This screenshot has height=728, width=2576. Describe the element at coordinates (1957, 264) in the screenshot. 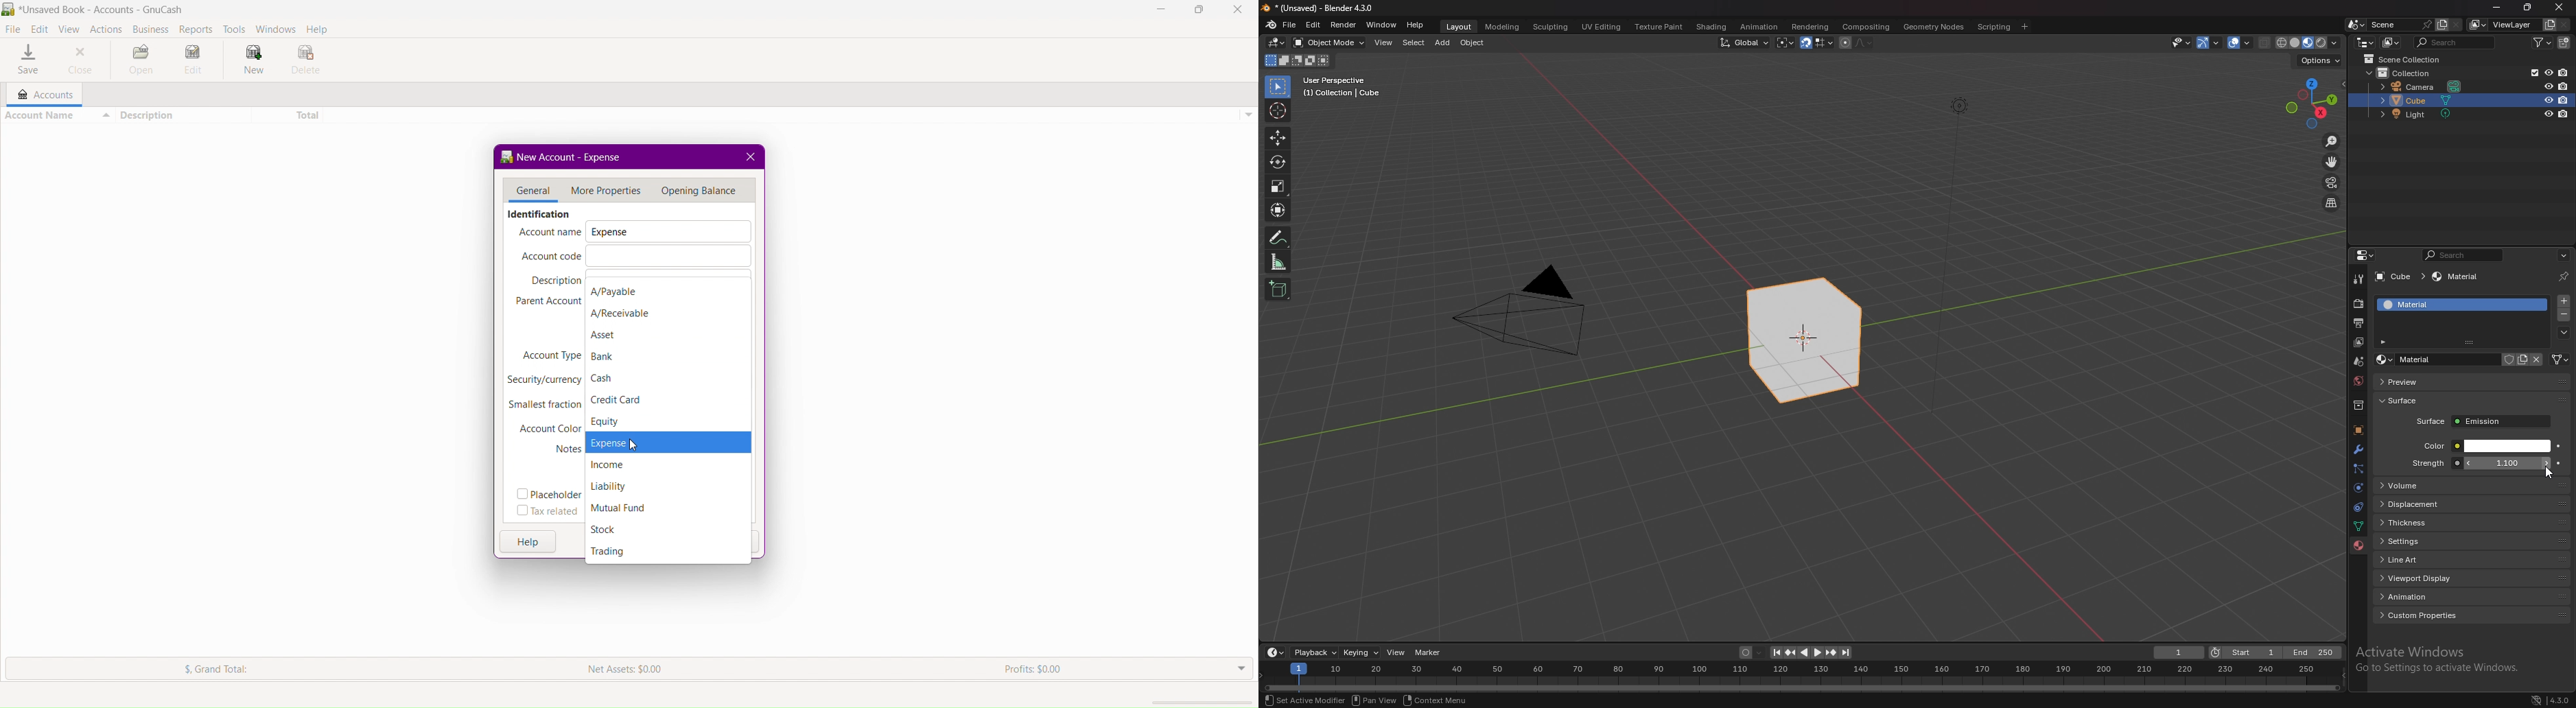

I see `` at that location.